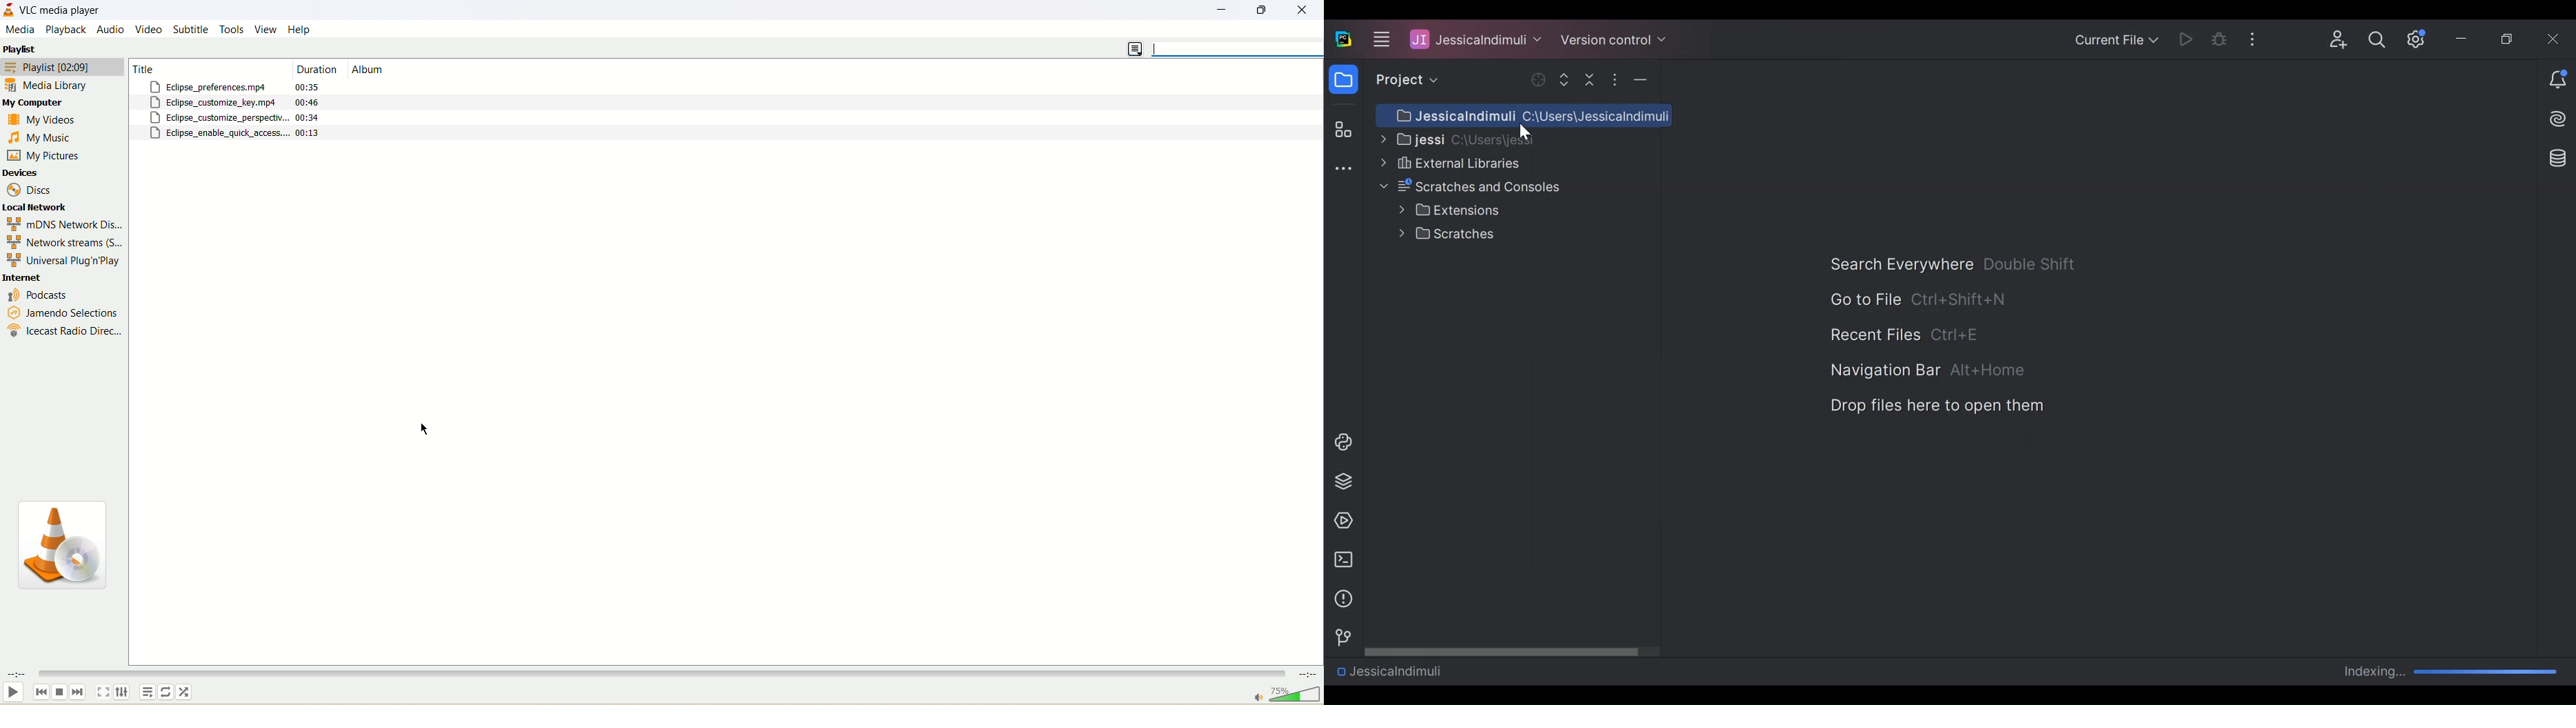 This screenshot has width=2576, height=728. Describe the element at coordinates (63, 224) in the screenshot. I see `mDNS newtork` at that location.